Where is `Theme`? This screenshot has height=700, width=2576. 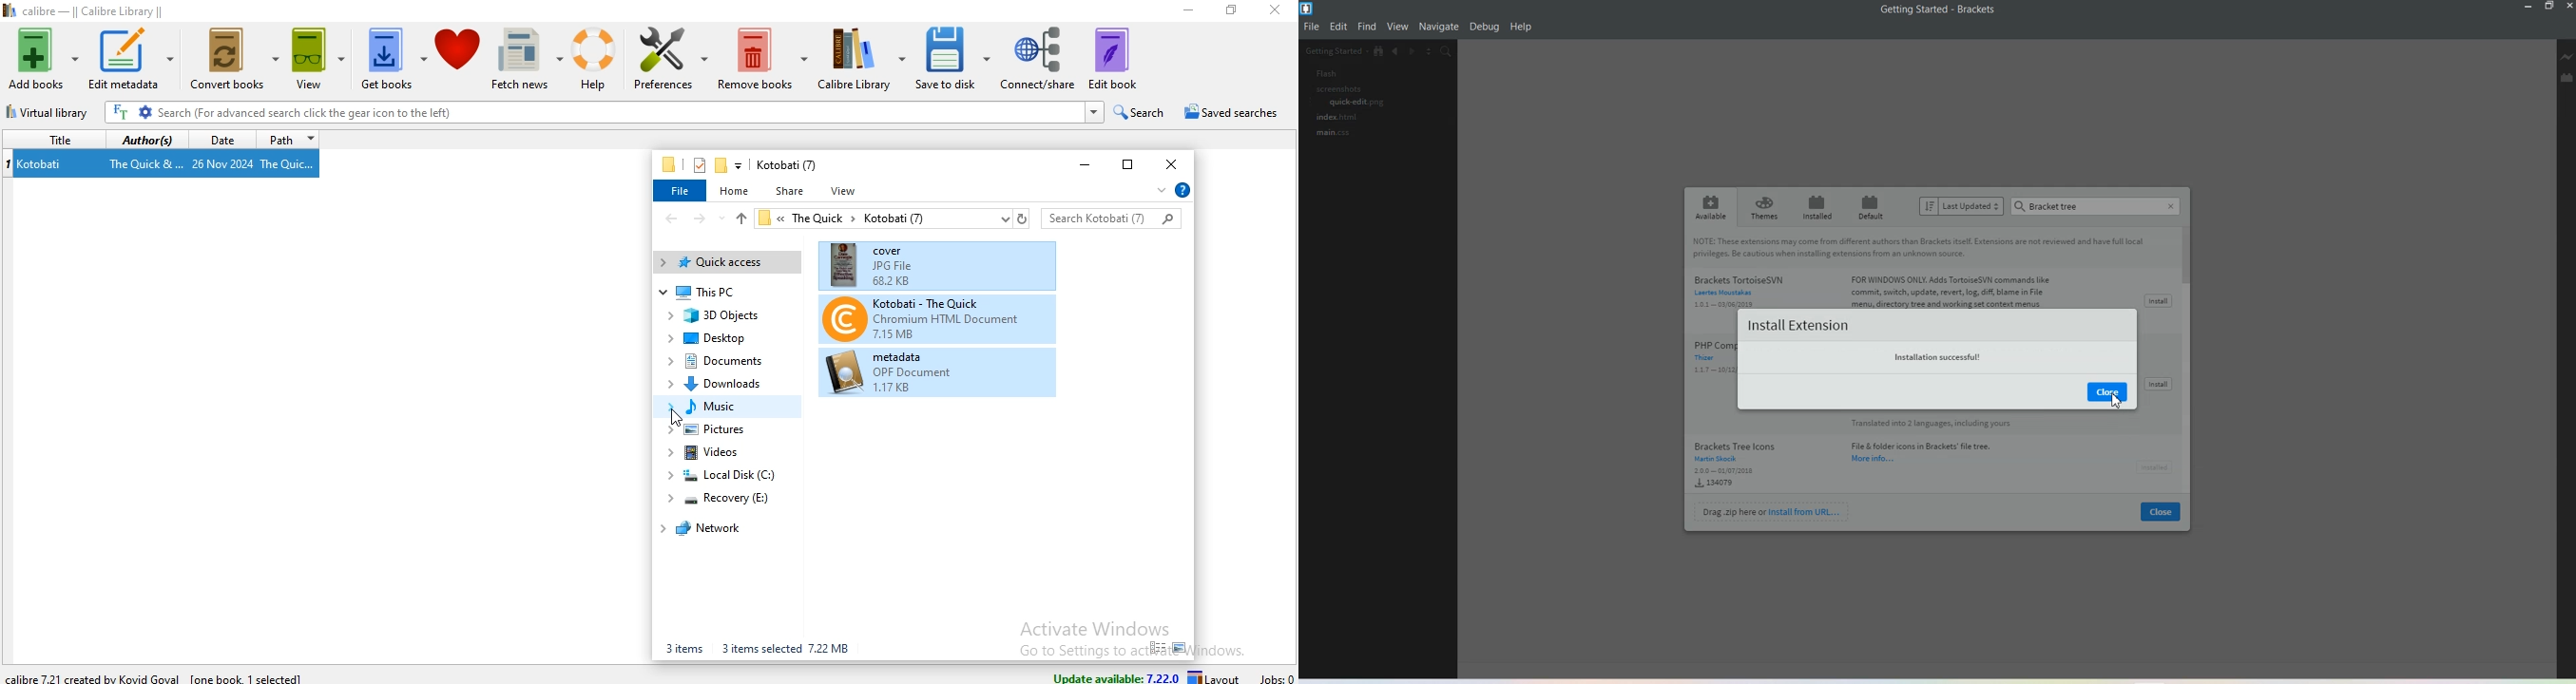 Theme is located at coordinates (1765, 208).